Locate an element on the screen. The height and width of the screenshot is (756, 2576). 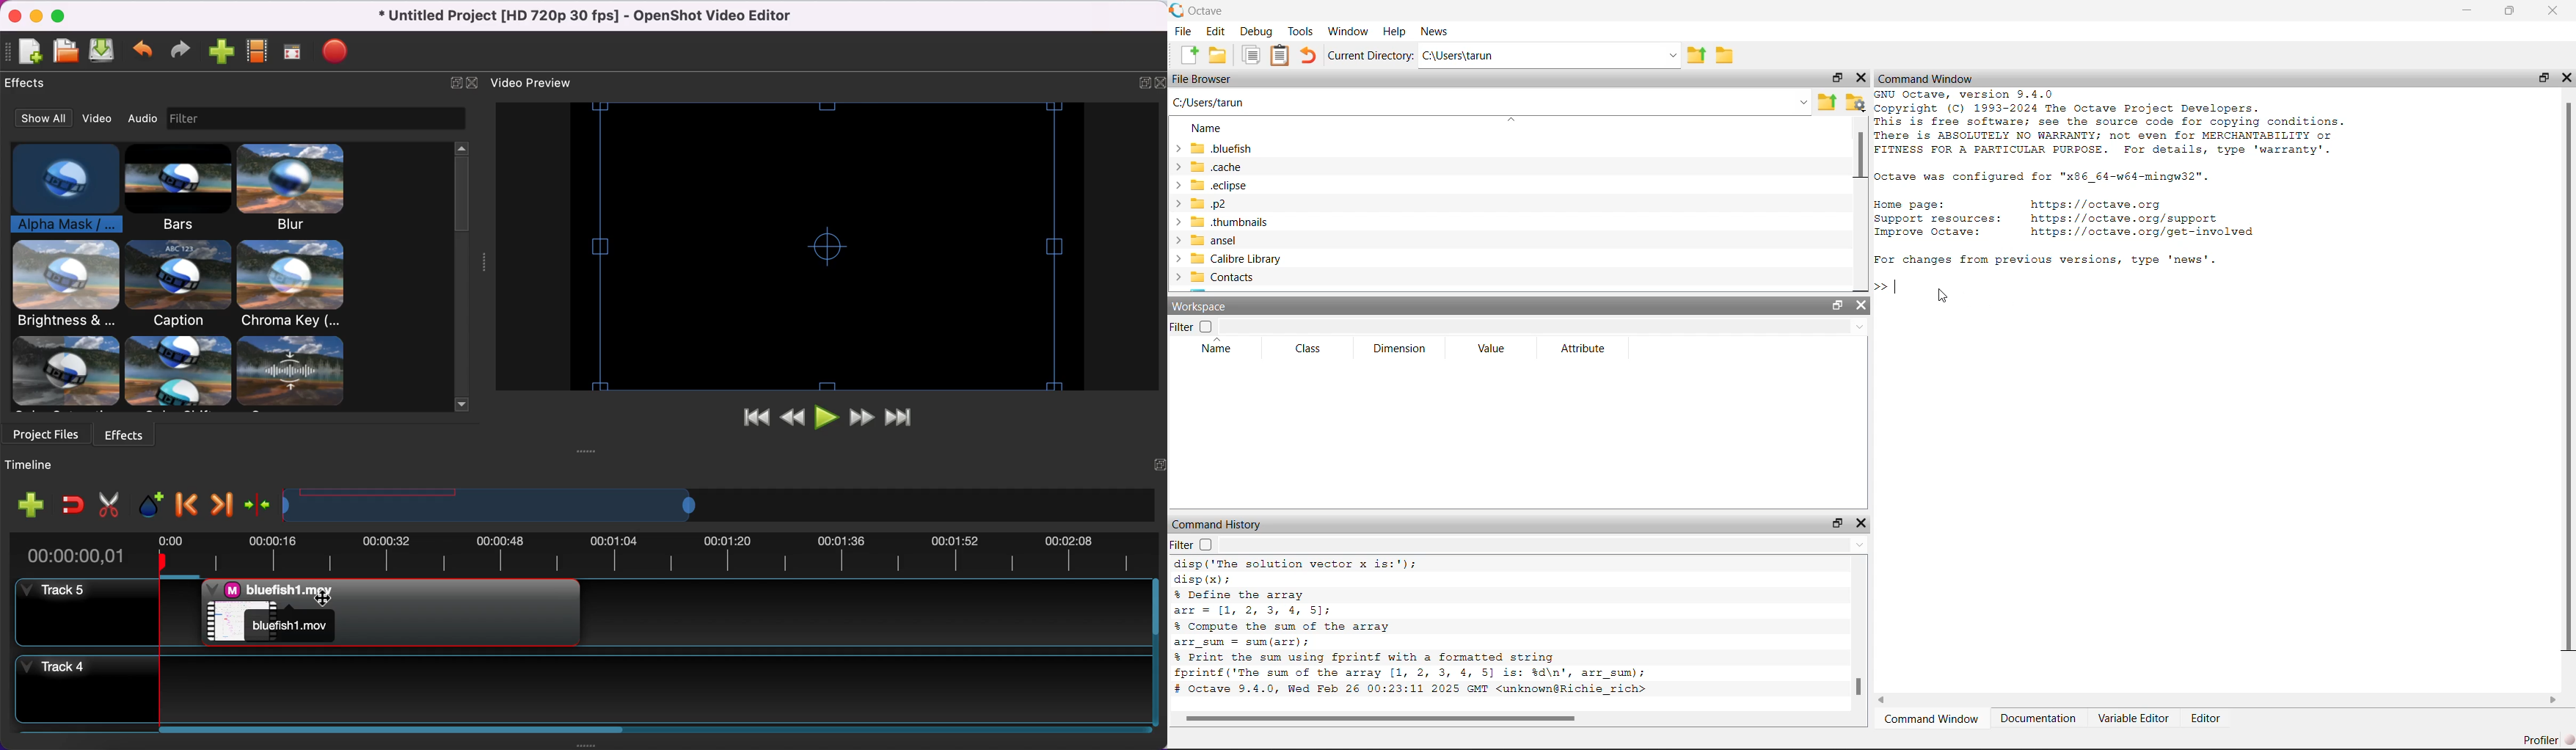
open file is located at coordinates (66, 52).